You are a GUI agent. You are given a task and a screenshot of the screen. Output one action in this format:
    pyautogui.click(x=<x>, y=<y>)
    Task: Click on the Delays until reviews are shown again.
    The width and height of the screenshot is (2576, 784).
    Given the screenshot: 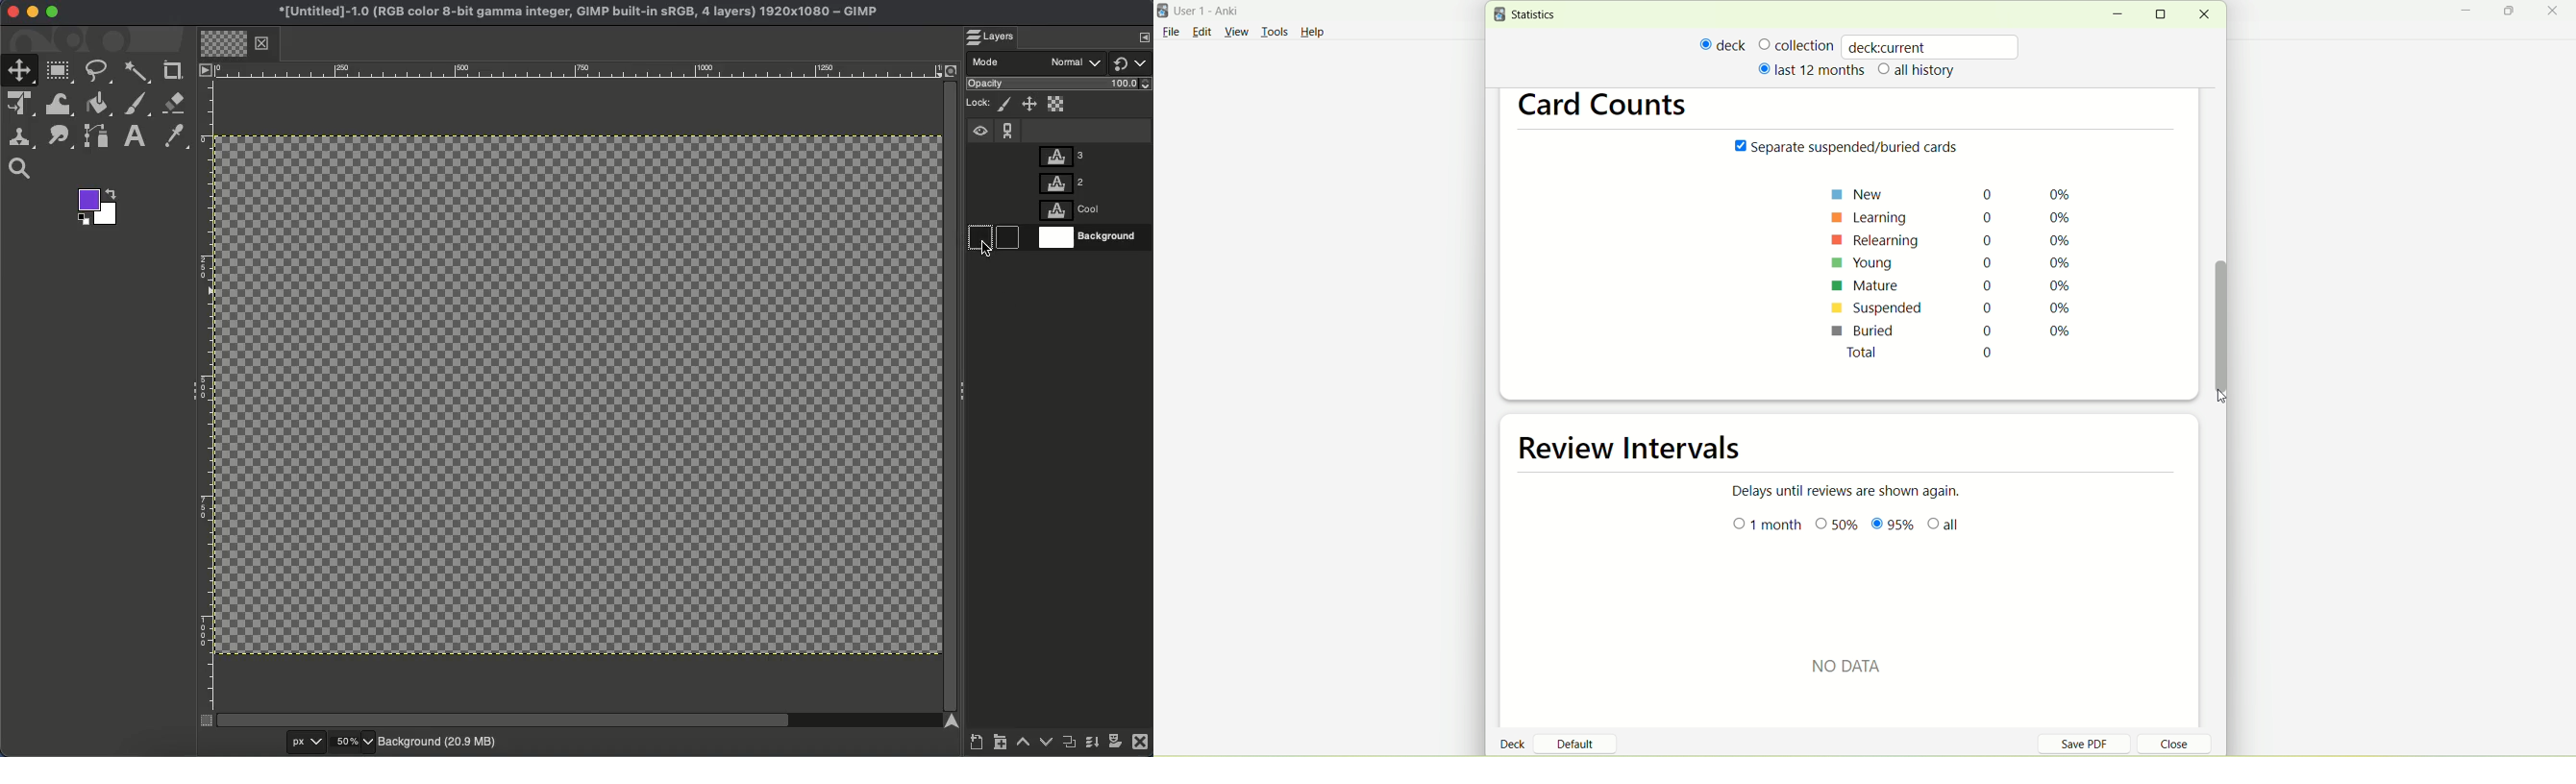 What is the action you would take?
    pyautogui.click(x=1855, y=490)
    